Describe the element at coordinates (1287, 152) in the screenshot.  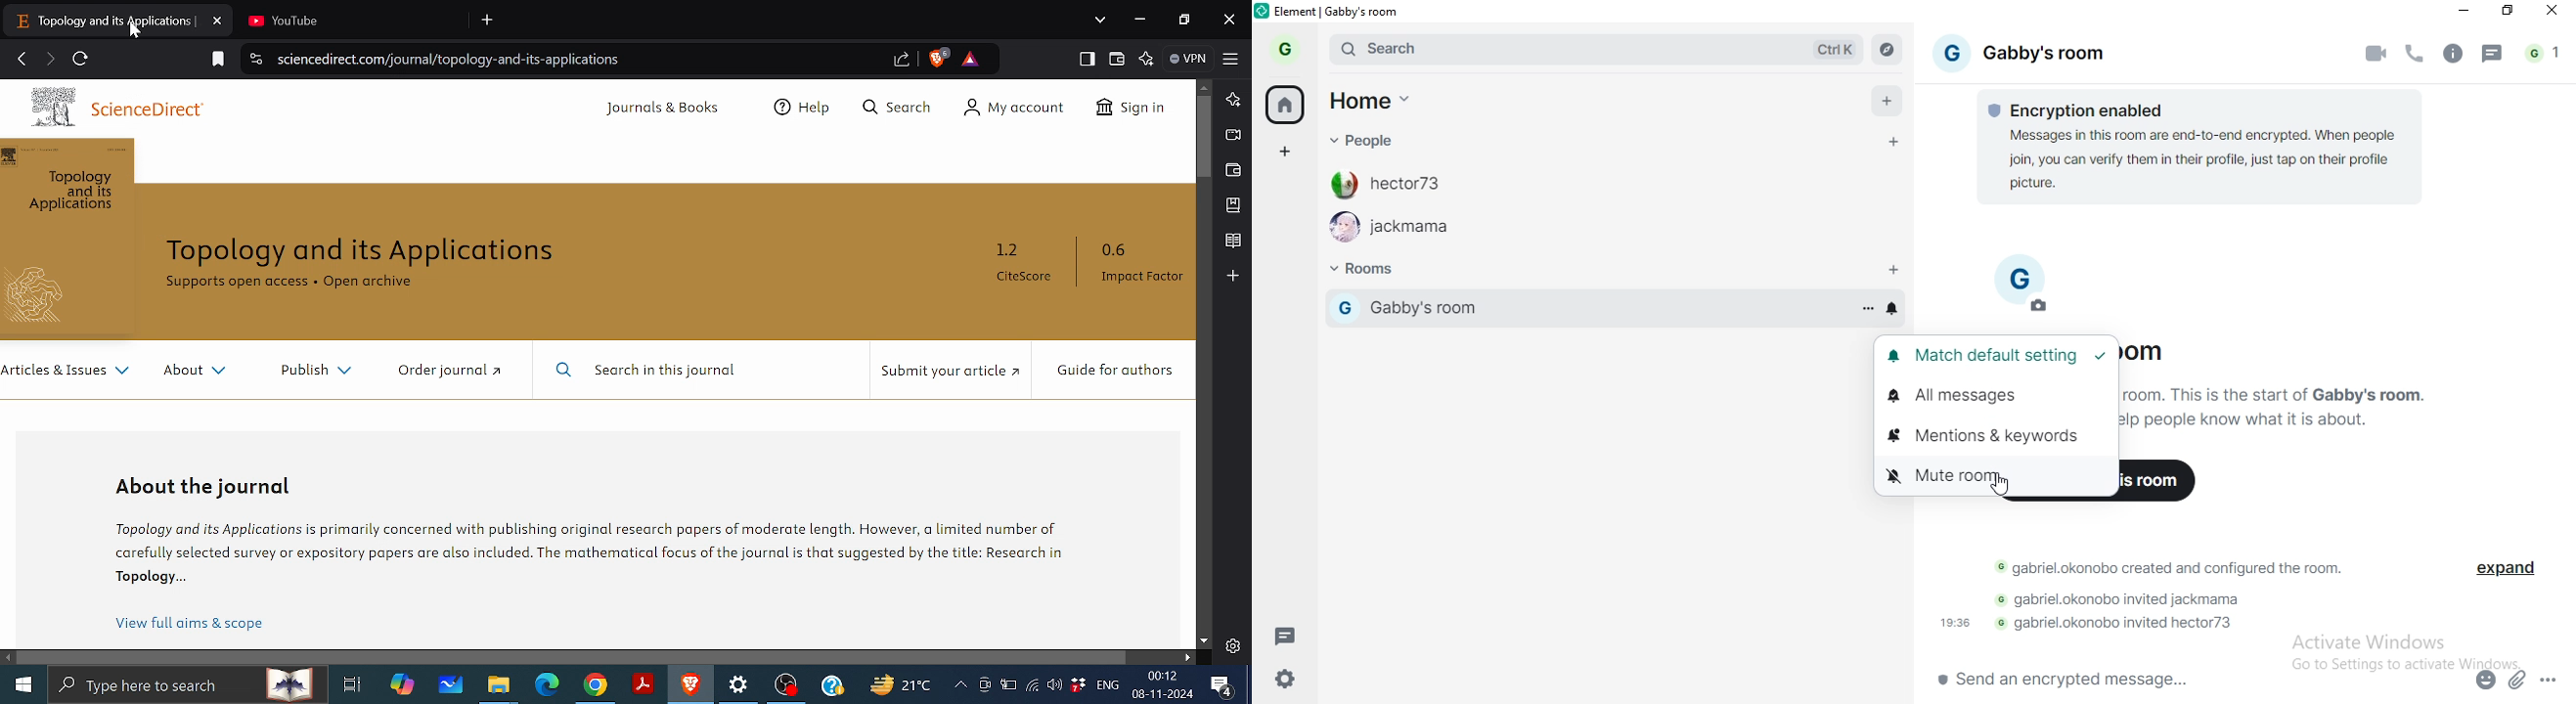
I see `add space` at that location.